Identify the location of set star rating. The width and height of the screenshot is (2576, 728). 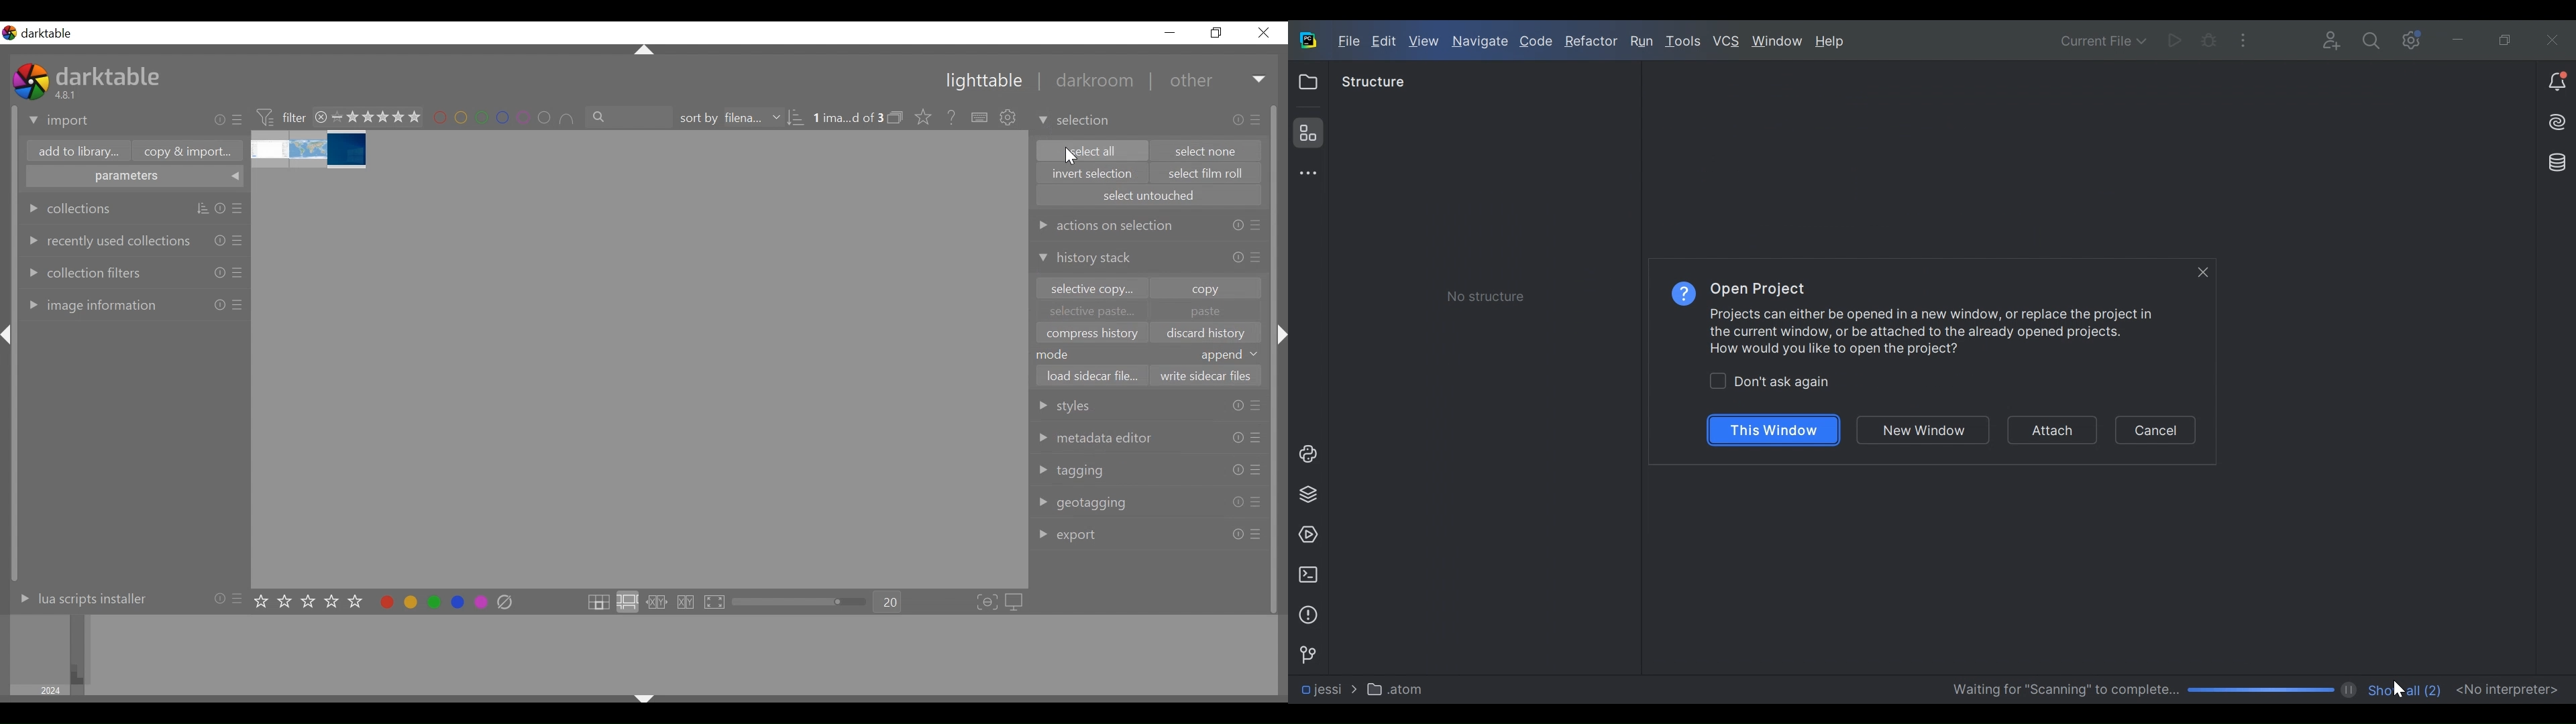
(312, 602).